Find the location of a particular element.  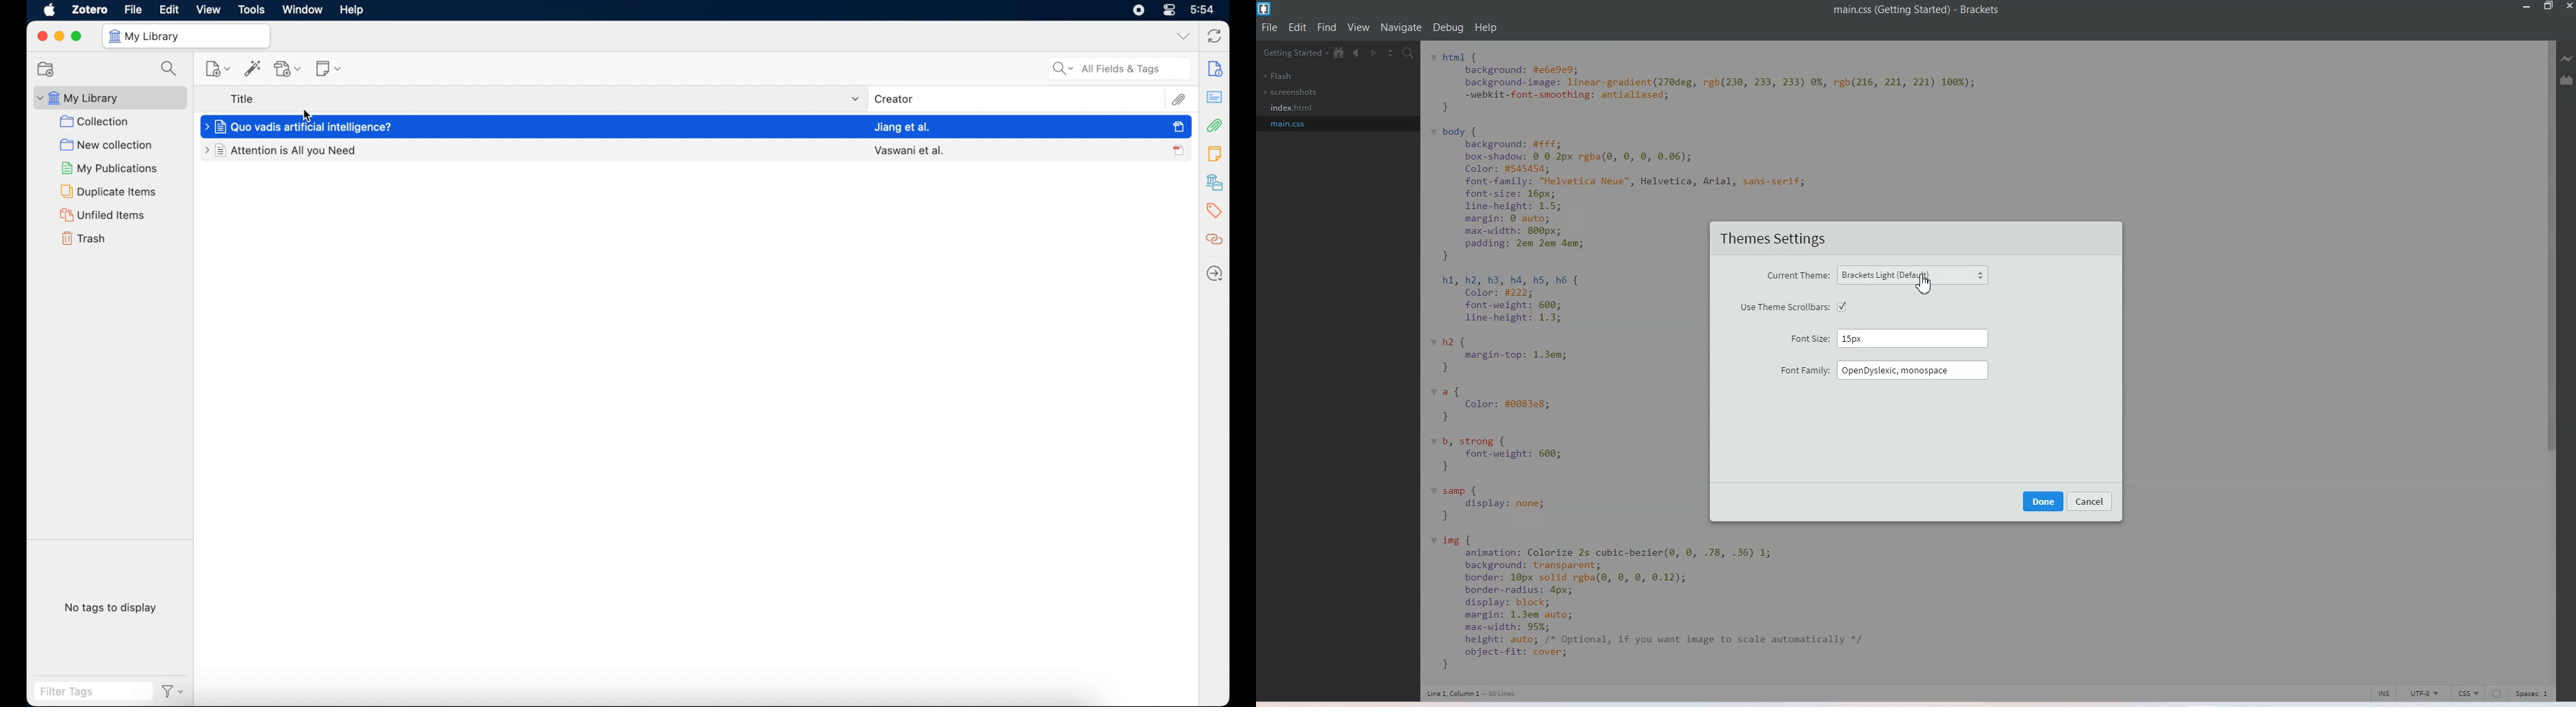

attachements is located at coordinates (1214, 126).